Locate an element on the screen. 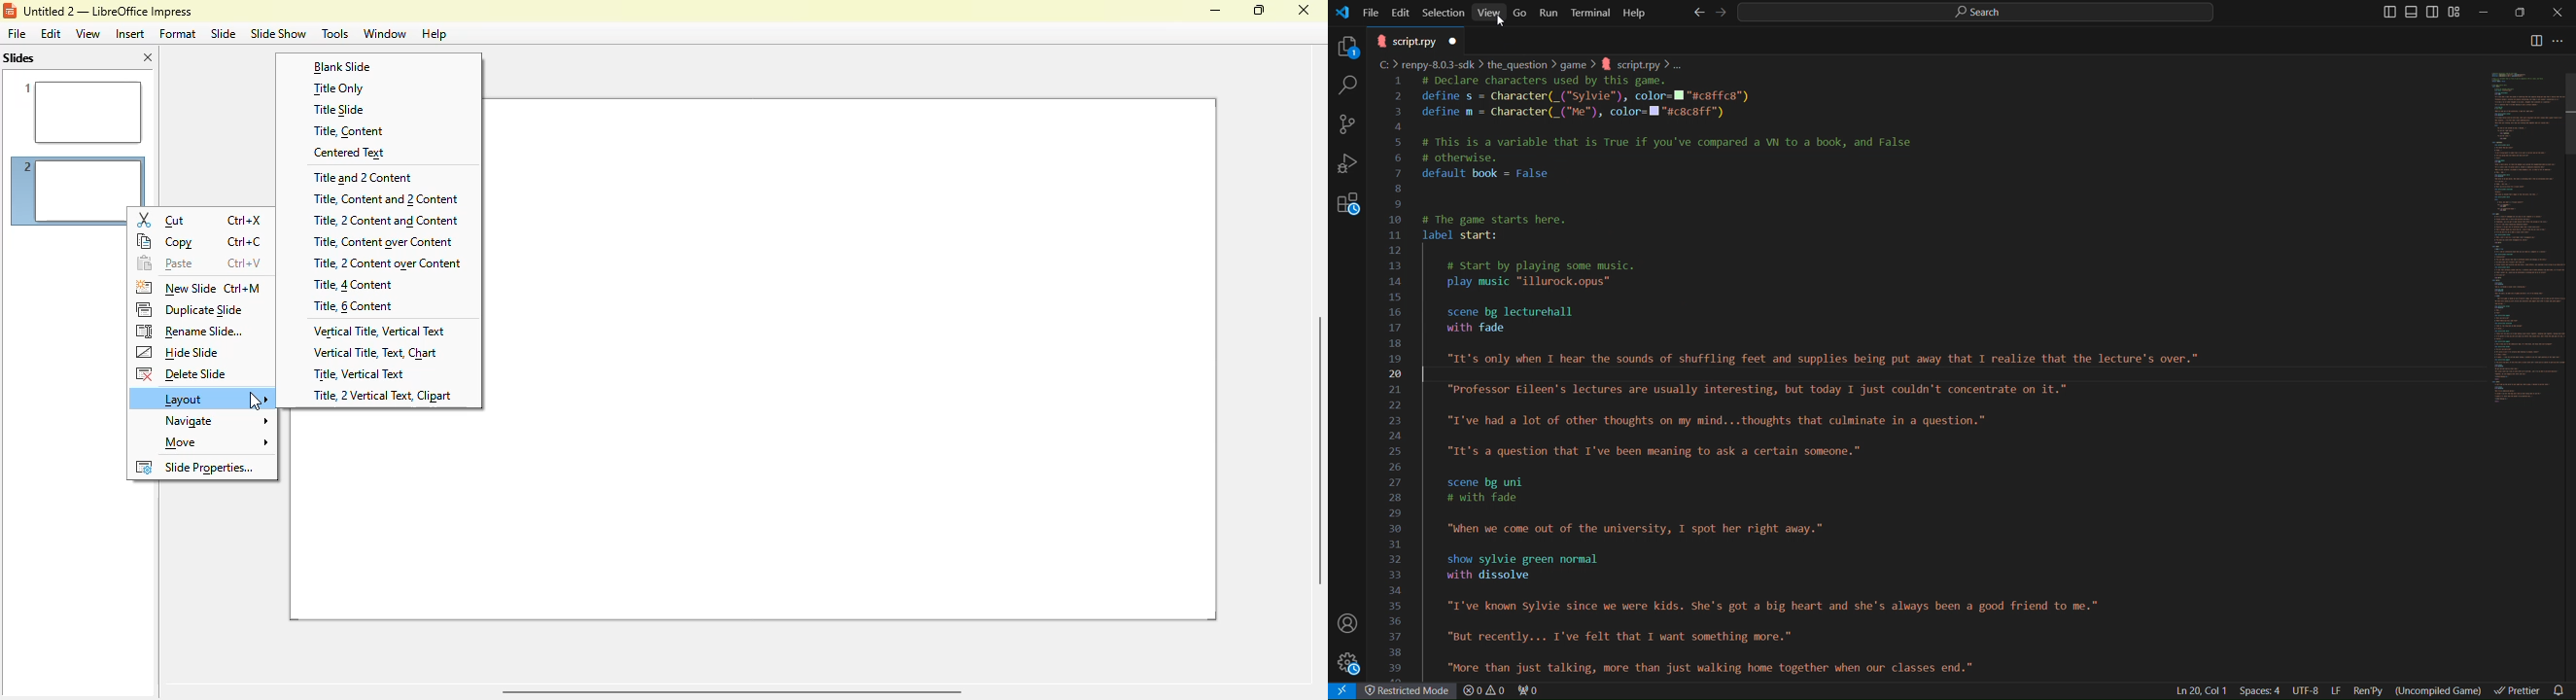 The height and width of the screenshot is (700, 2576). title, content is located at coordinates (349, 130).